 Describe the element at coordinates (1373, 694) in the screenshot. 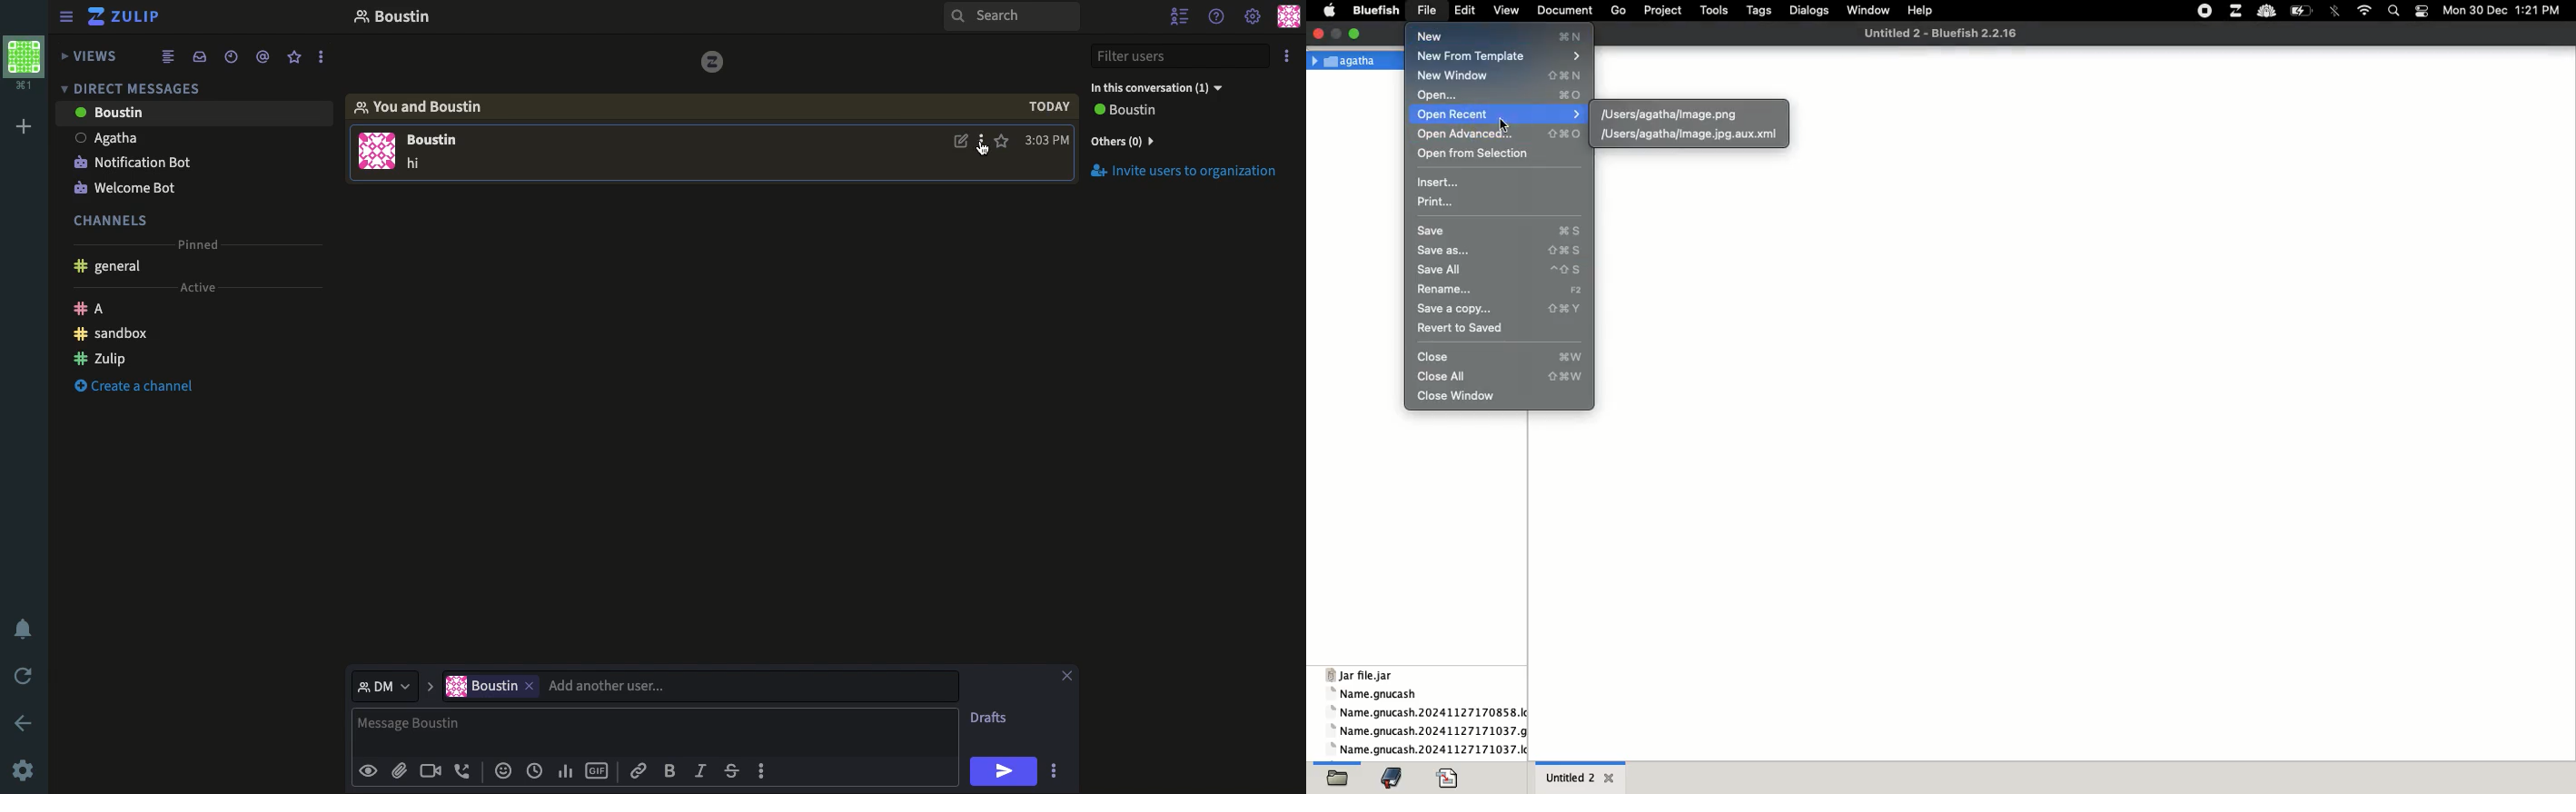

I see `name gnucash` at that location.